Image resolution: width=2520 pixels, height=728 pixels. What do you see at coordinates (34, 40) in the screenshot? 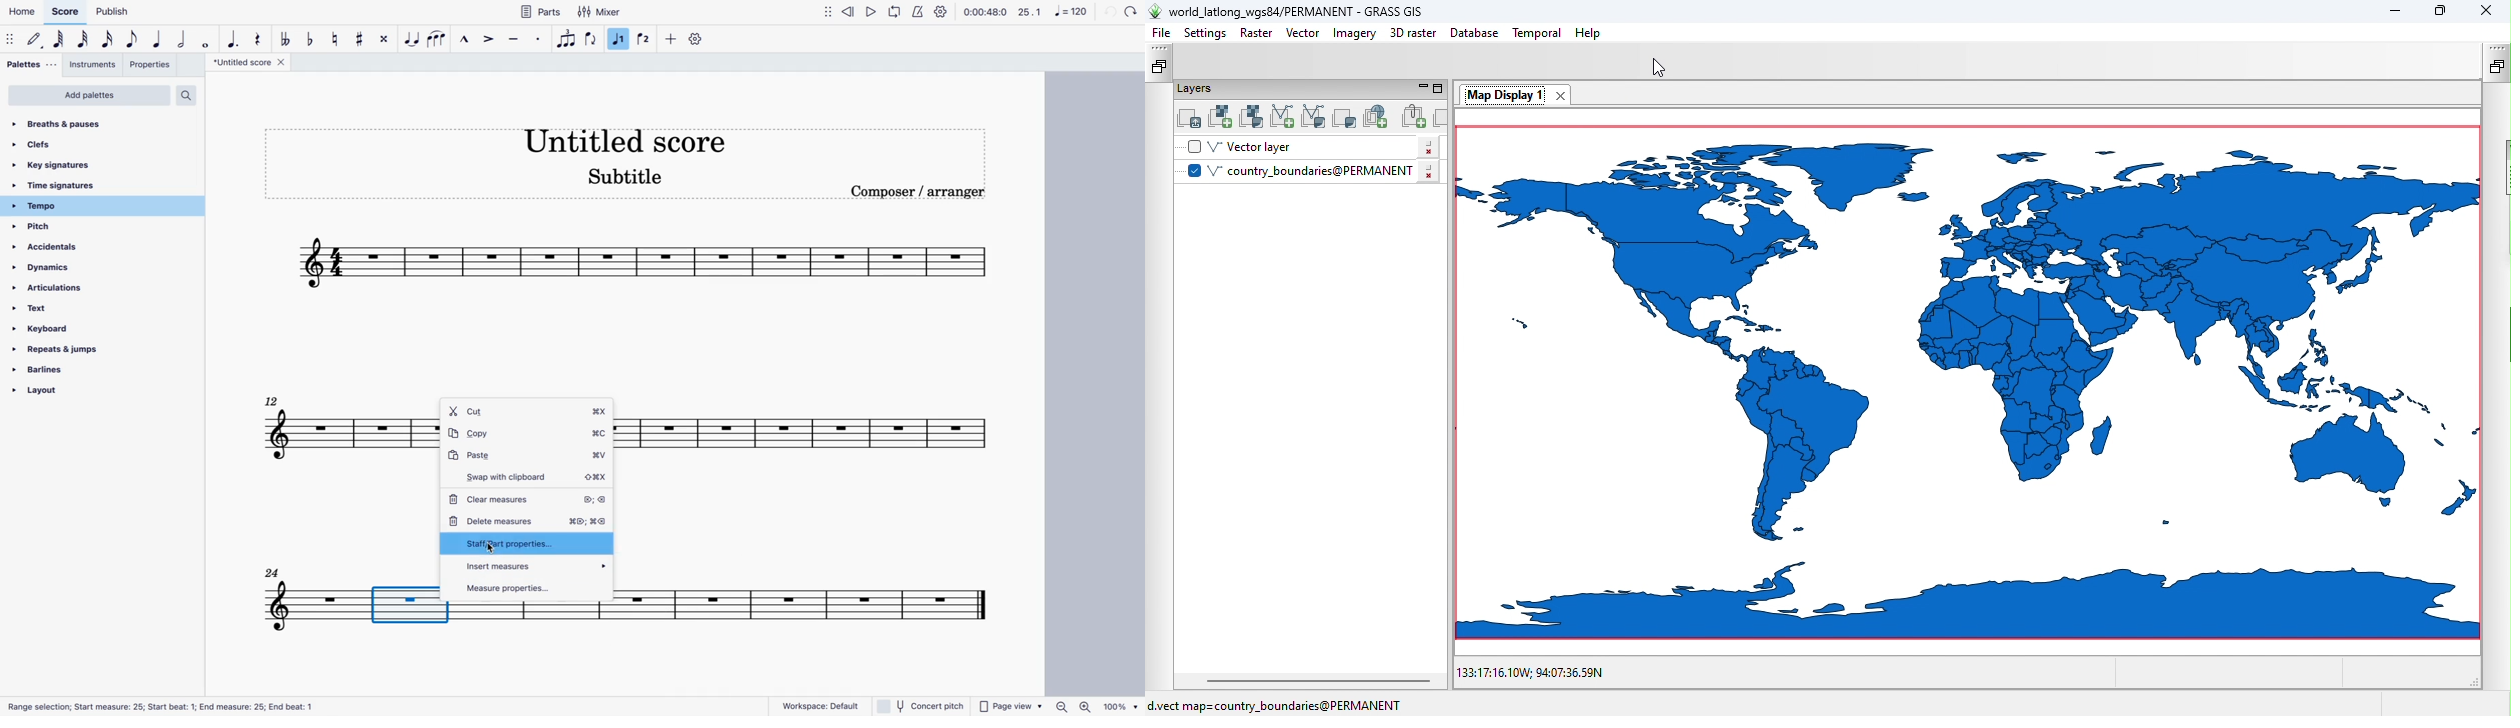
I see `default` at bounding box center [34, 40].